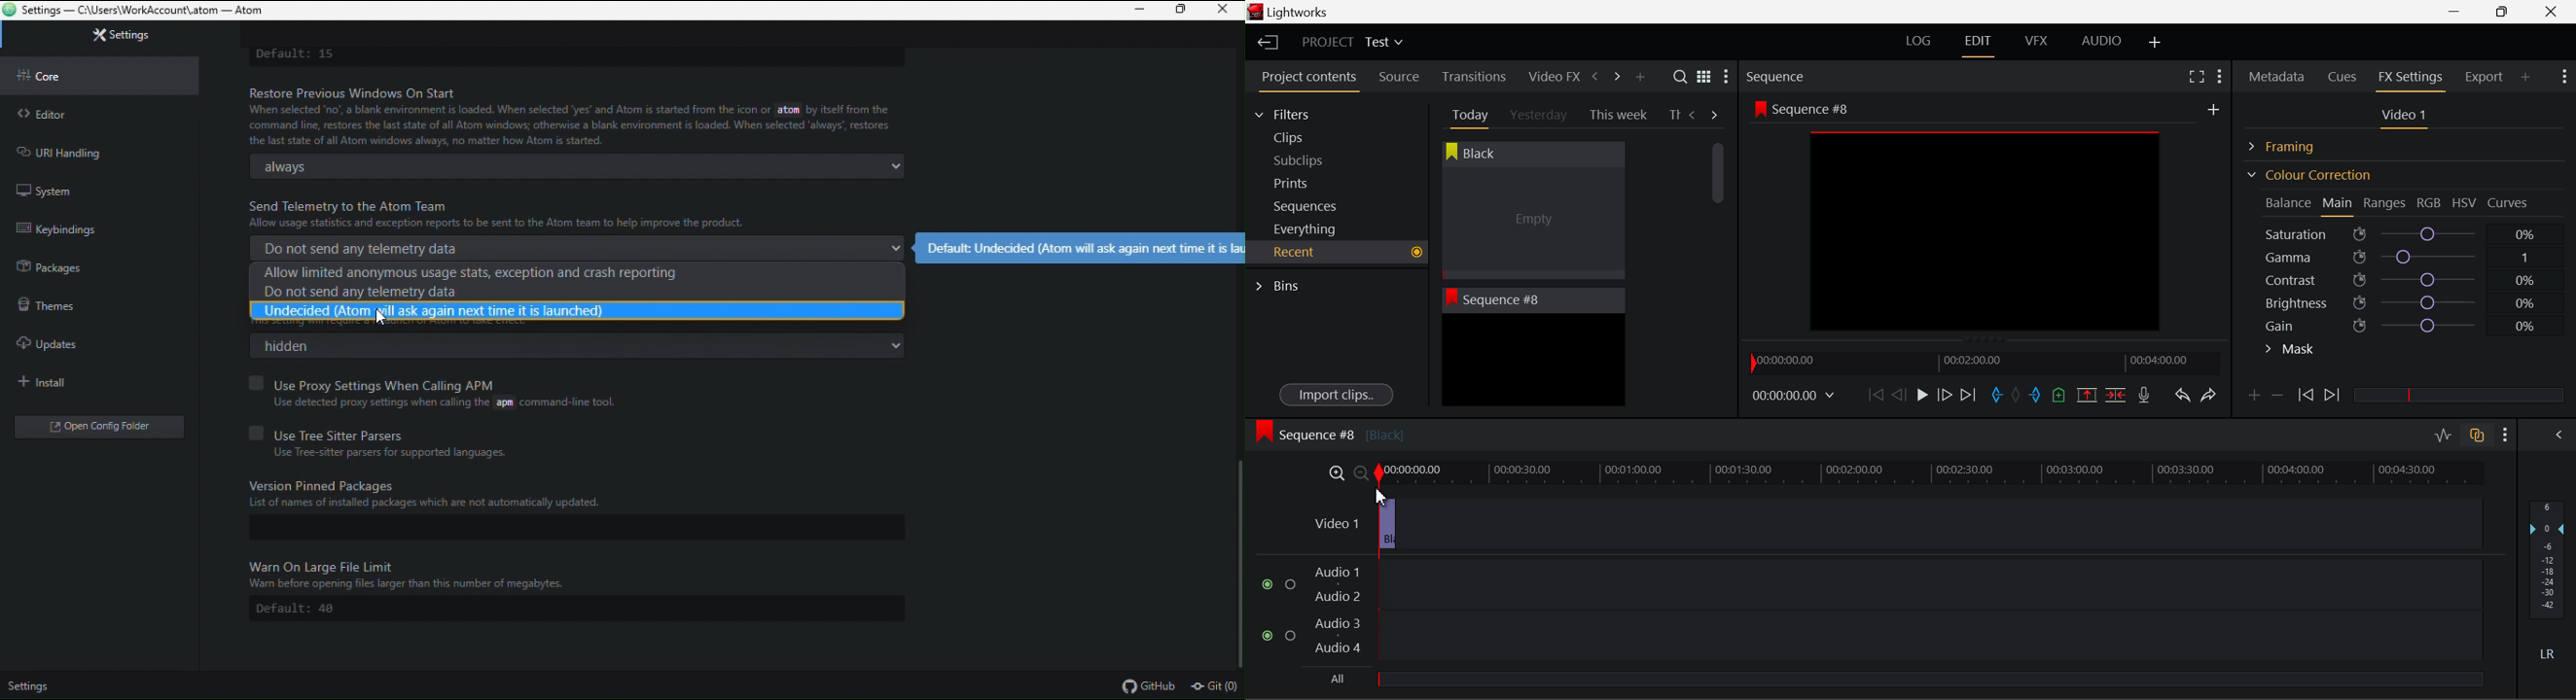 This screenshot has width=2576, height=700. I want to click on Recent Tab Open, so click(1337, 252).